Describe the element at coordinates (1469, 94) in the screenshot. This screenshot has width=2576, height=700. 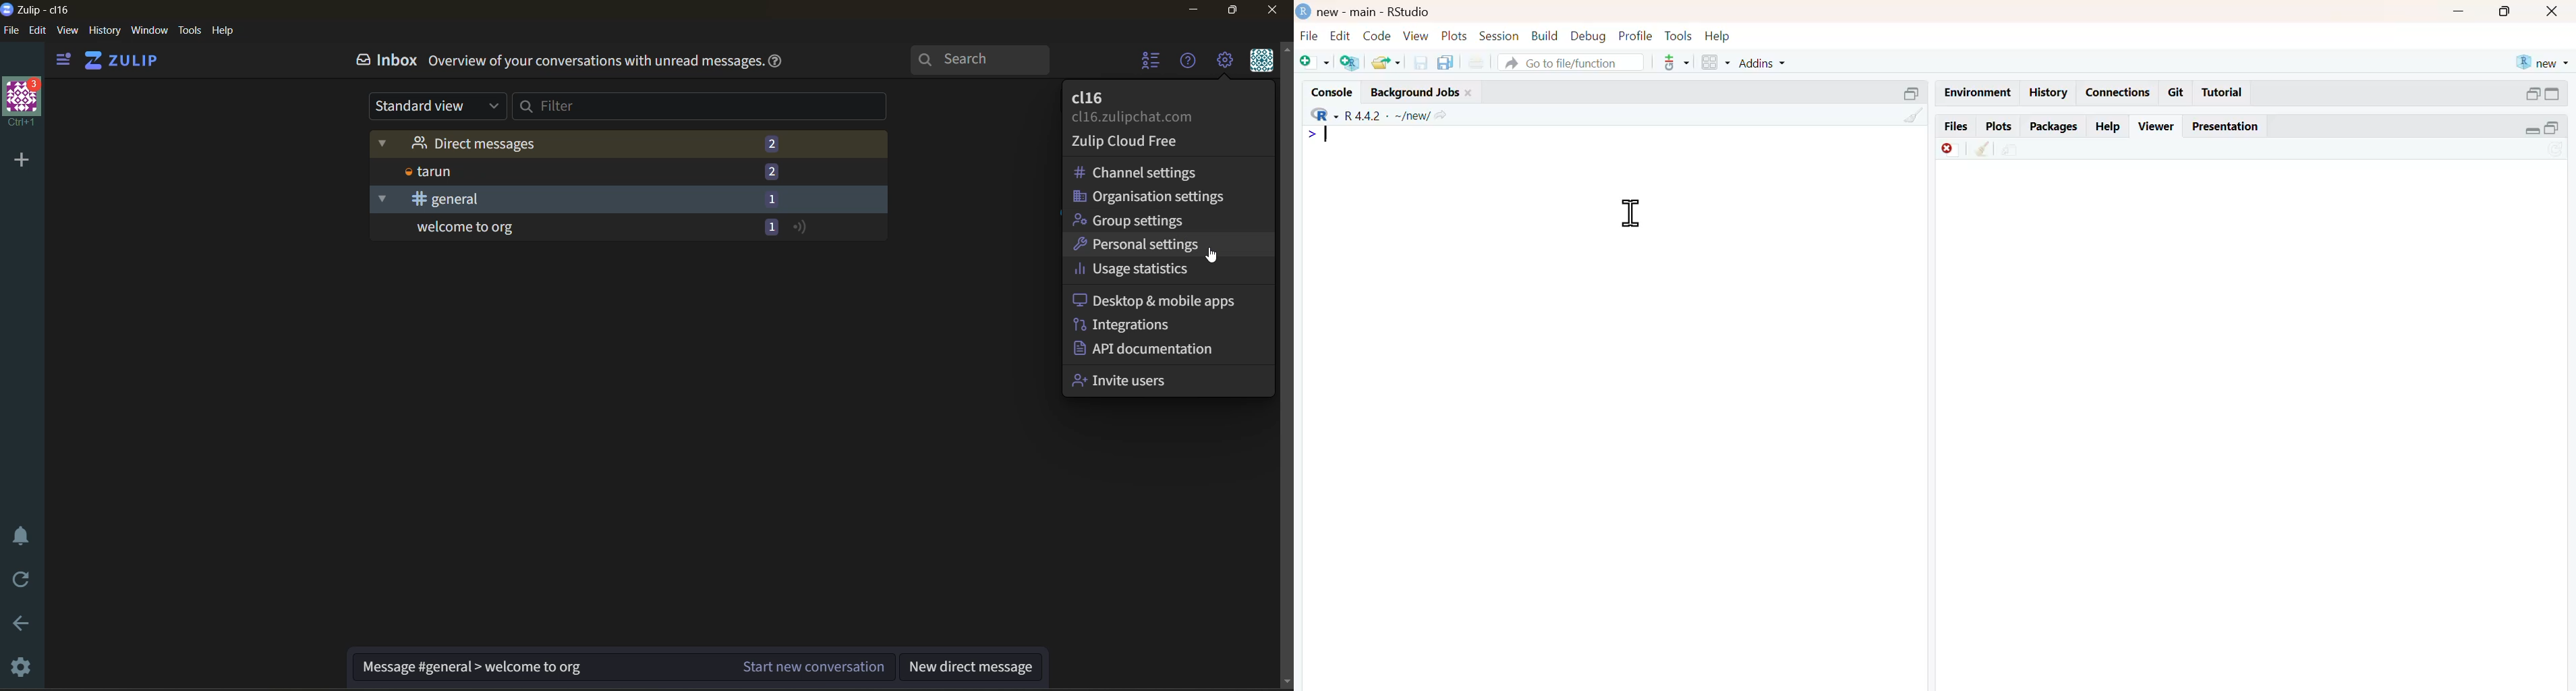
I see `close` at that location.